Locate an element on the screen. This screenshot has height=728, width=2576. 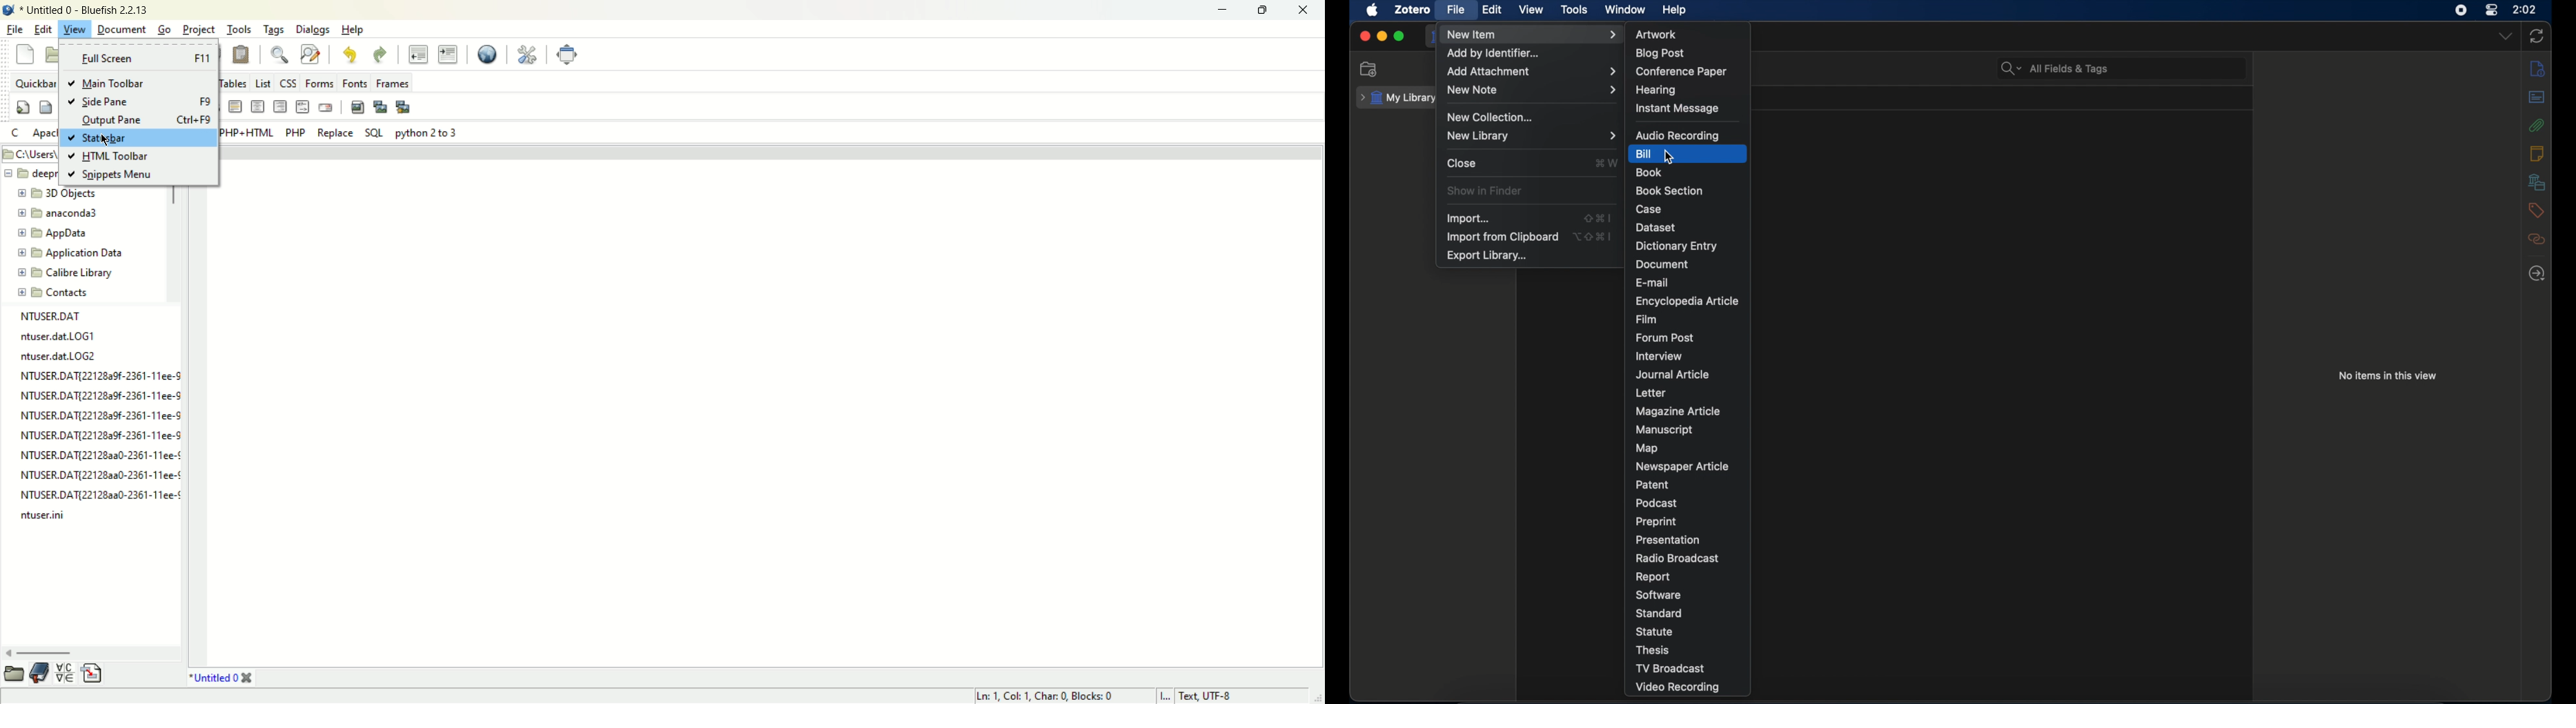
thesis is located at coordinates (1654, 650).